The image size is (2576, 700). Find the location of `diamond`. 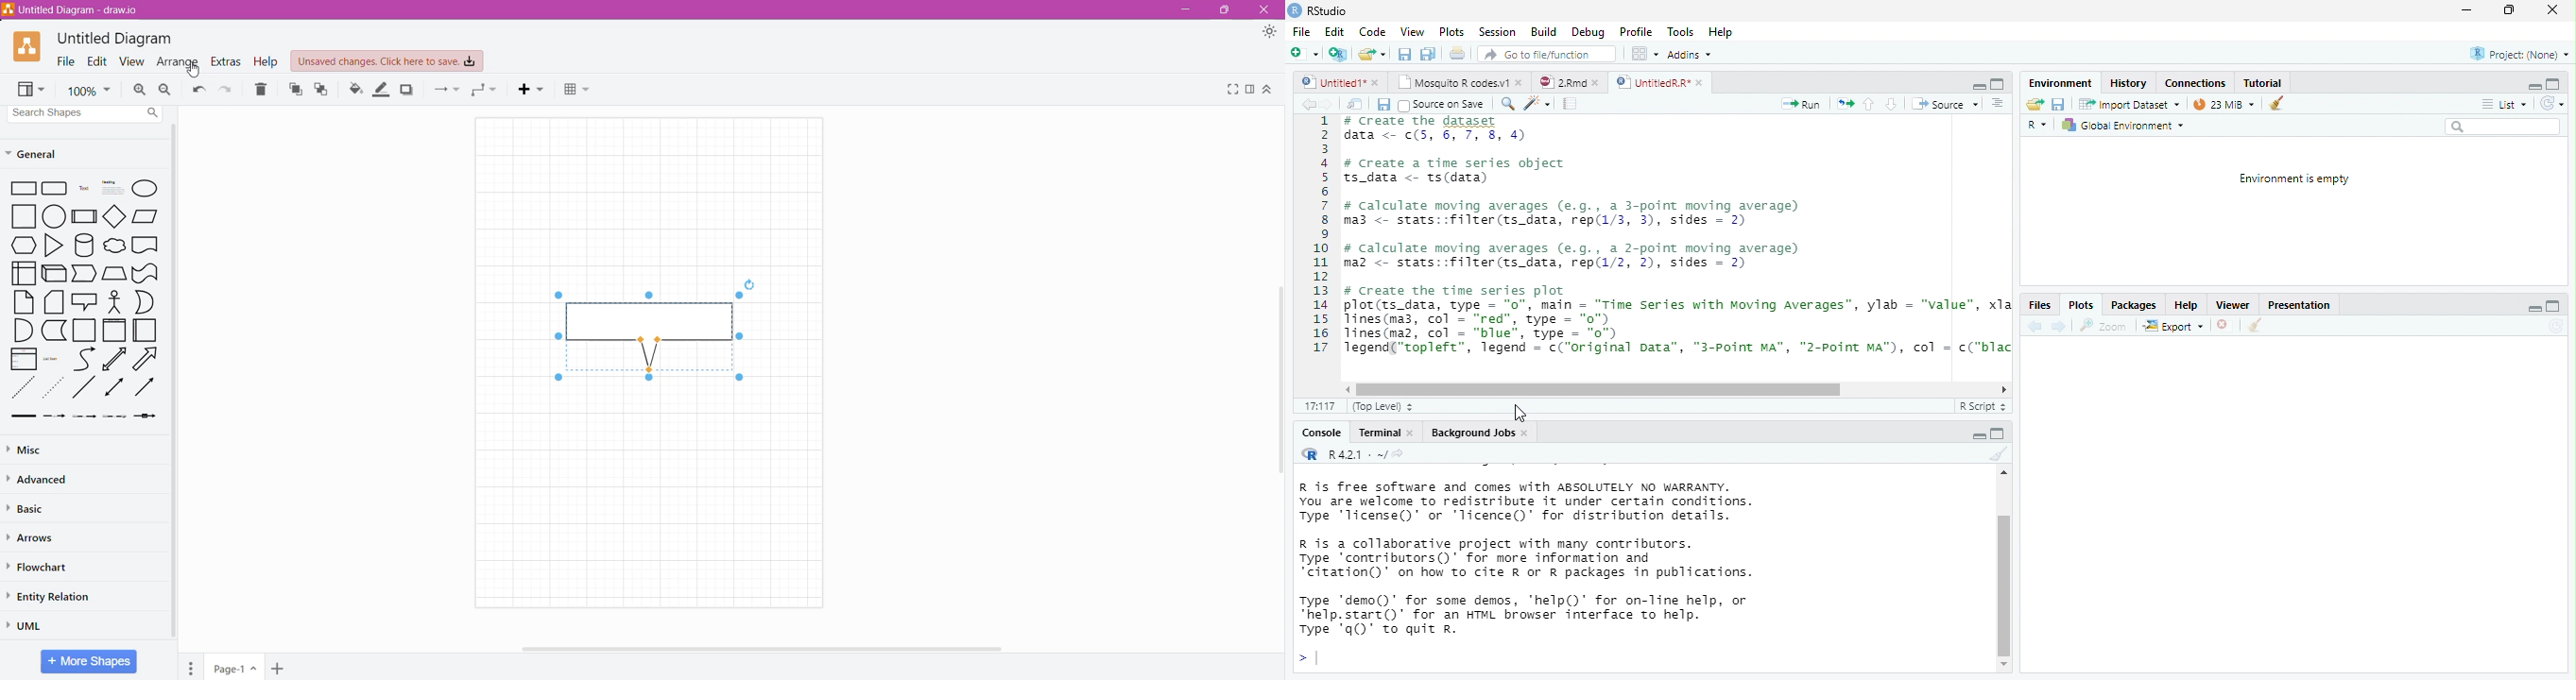

diamond is located at coordinates (114, 216).